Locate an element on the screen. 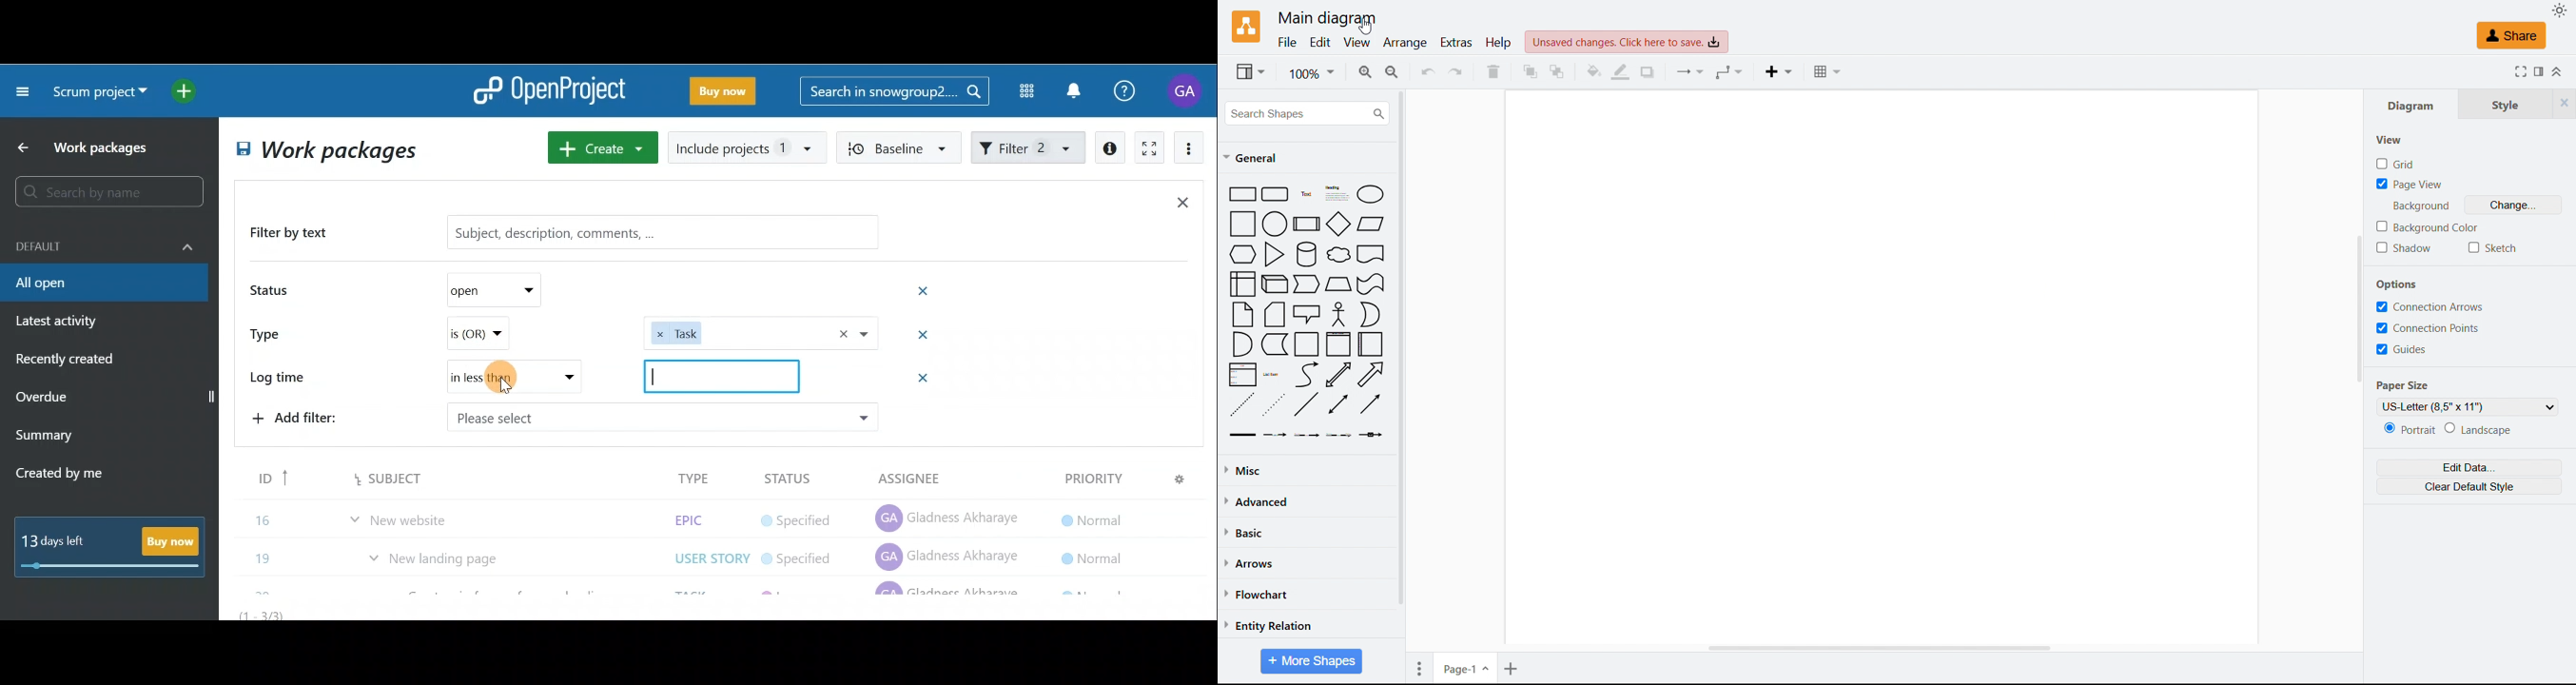  Connectors  is located at coordinates (1687, 73).